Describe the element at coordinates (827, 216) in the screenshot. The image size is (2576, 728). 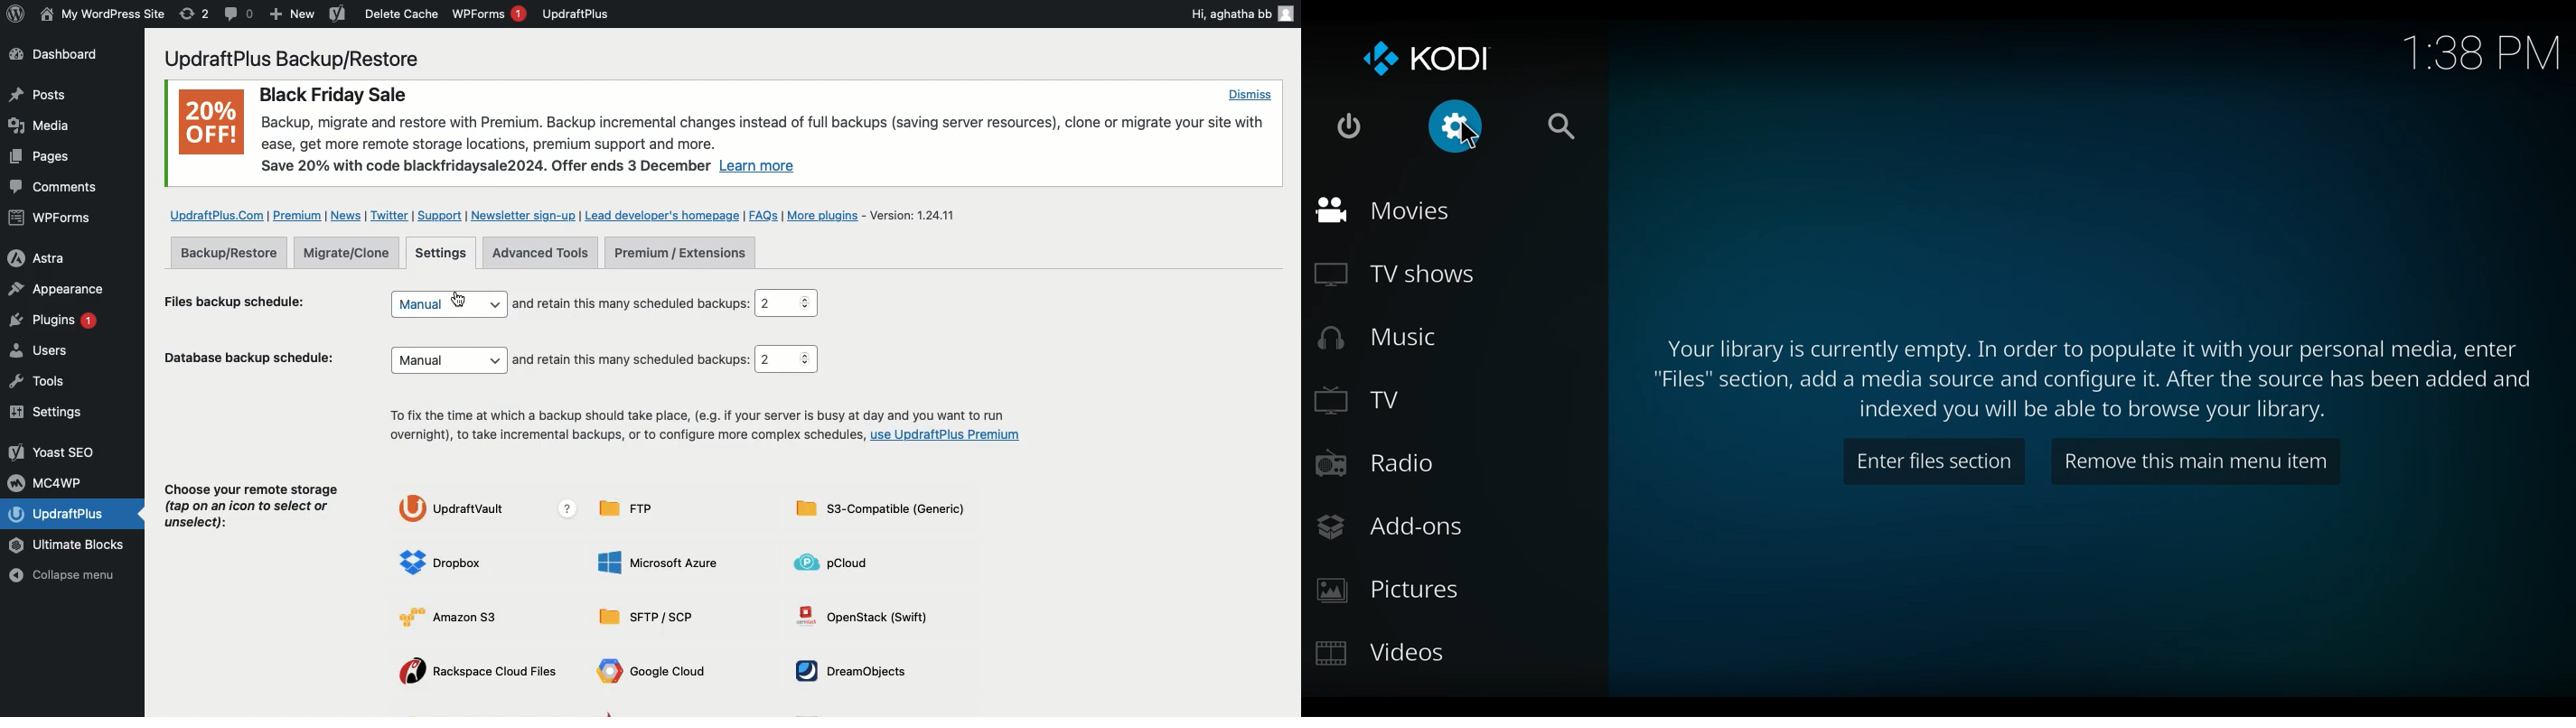
I see `More plugins` at that location.